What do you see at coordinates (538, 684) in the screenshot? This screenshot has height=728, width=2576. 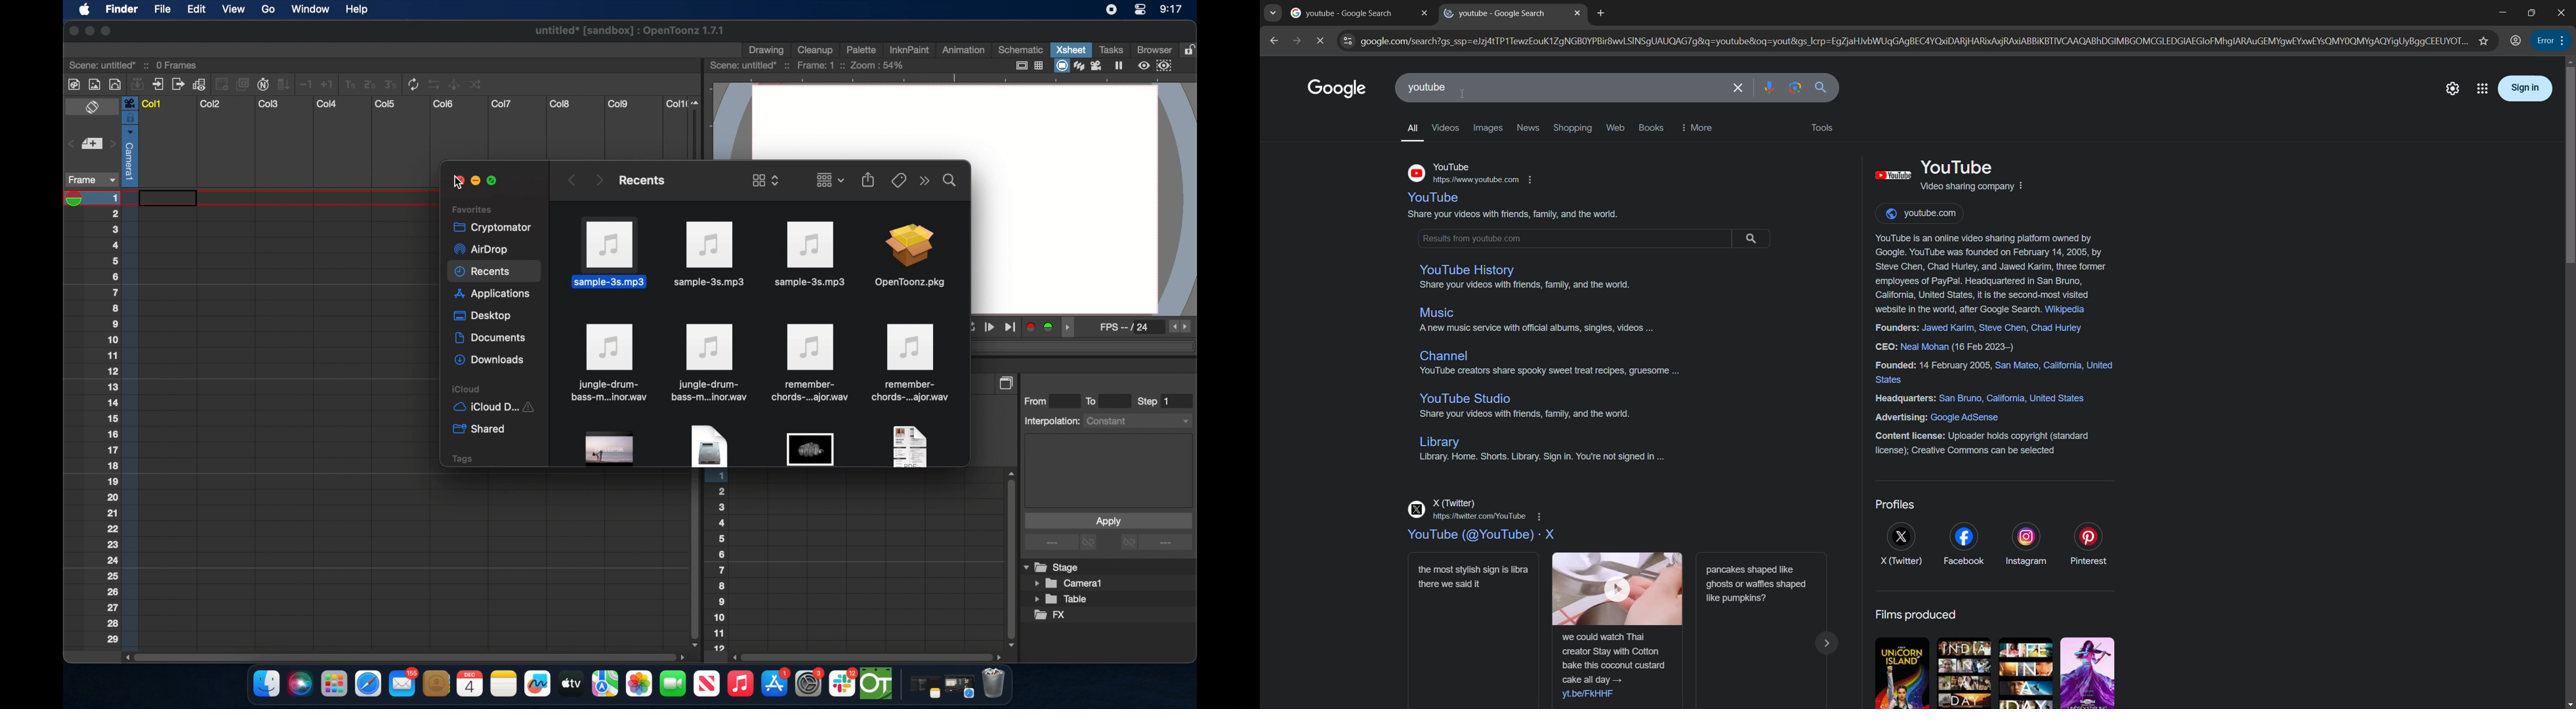 I see `freeform` at bounding box center [538, 684].